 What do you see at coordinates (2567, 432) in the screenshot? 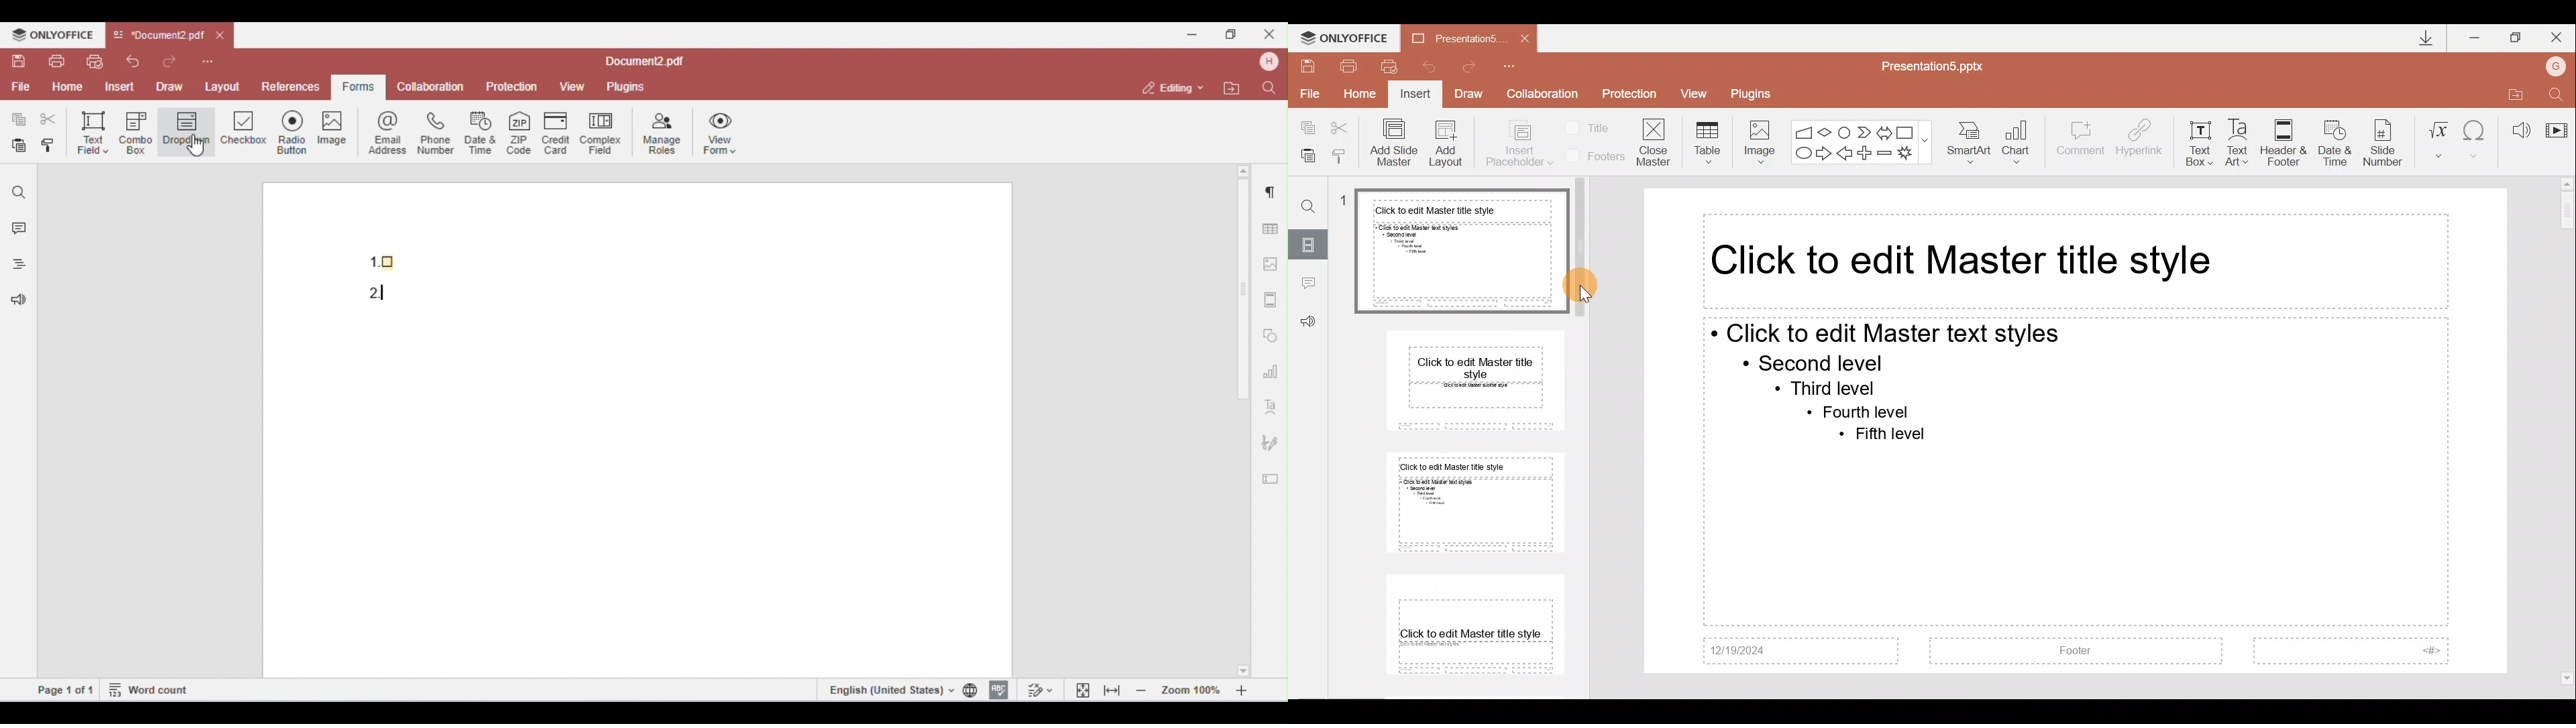
I see `Scroll bar` at bounding box center [2567, 432].